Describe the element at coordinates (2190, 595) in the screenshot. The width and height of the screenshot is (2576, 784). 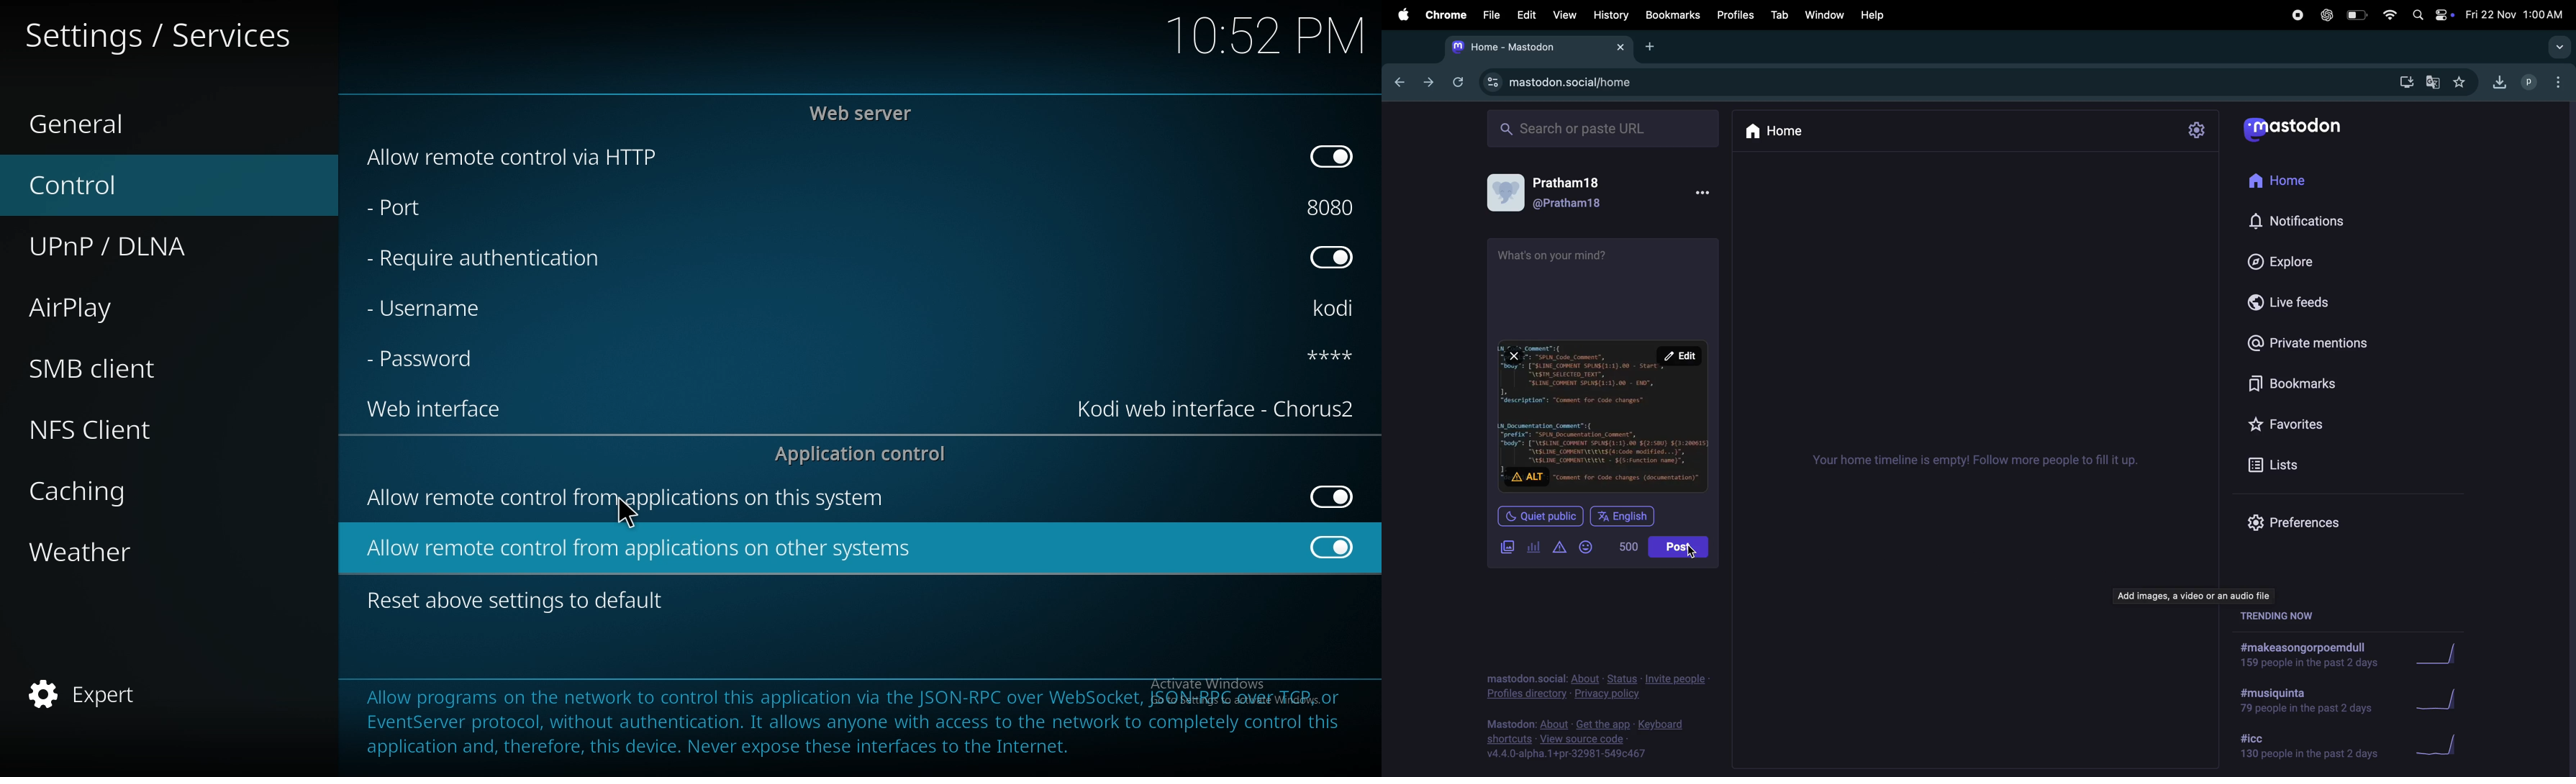
I see `add images` at that location.